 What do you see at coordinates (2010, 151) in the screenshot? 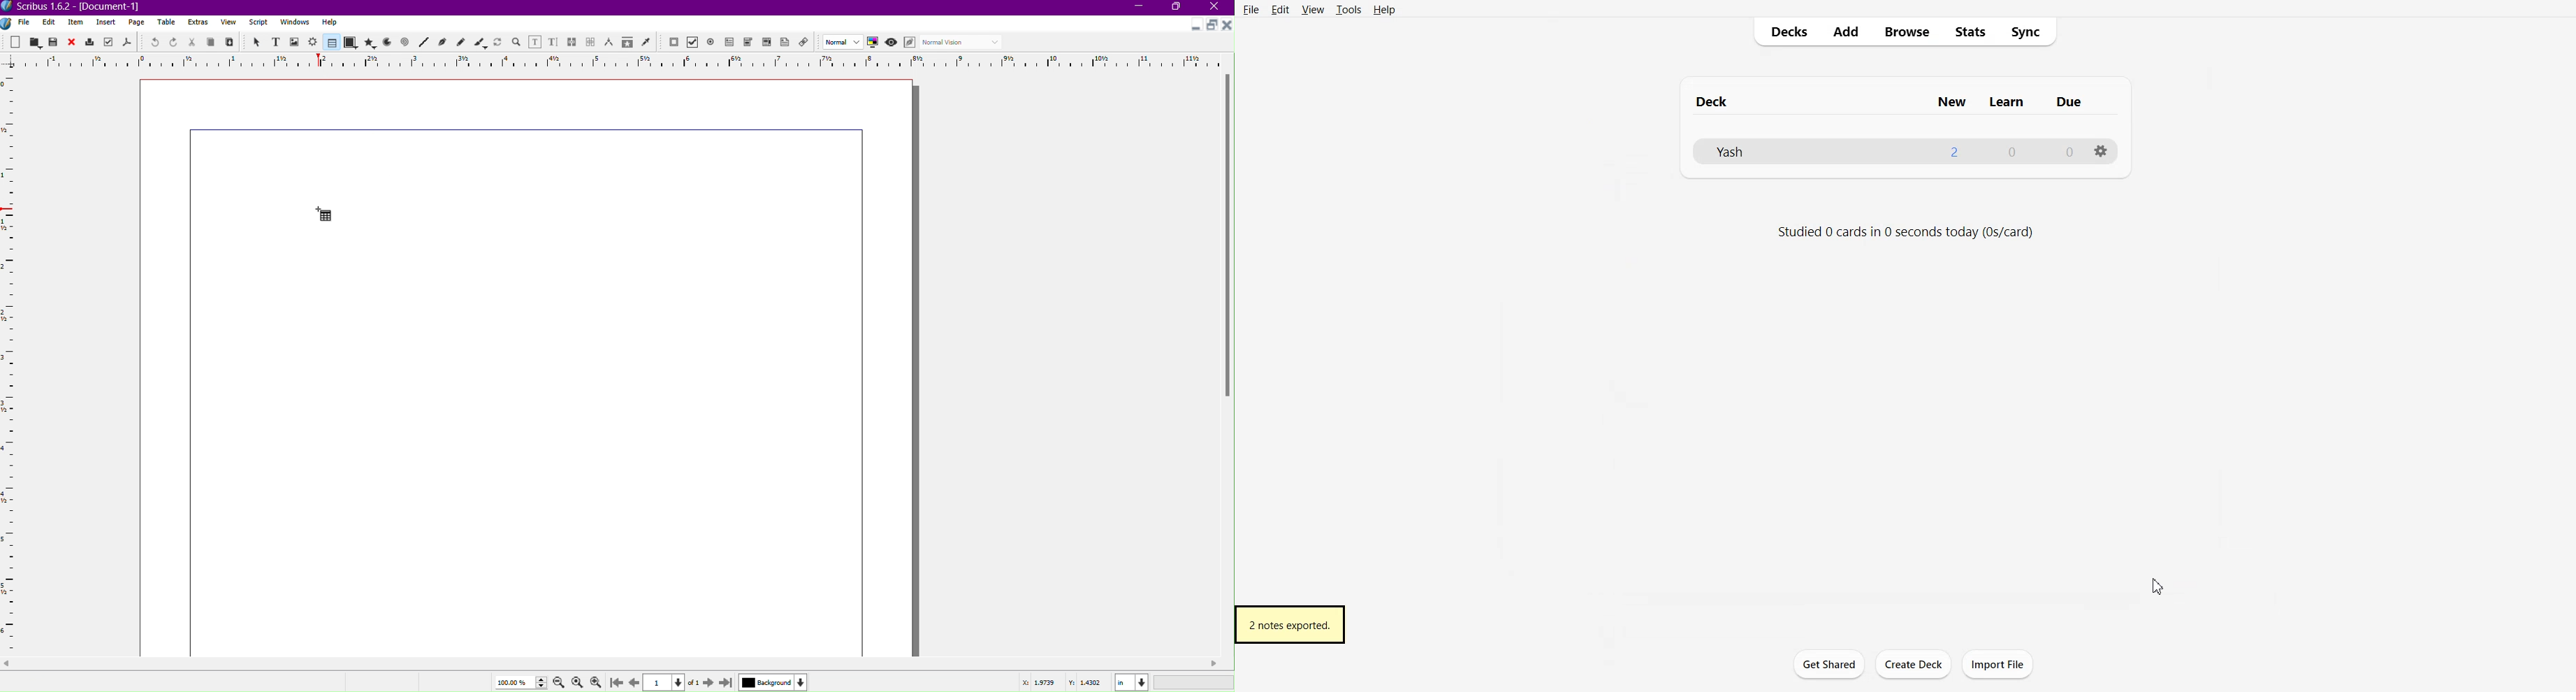
I see `0` at bounding box center [2010, 151].